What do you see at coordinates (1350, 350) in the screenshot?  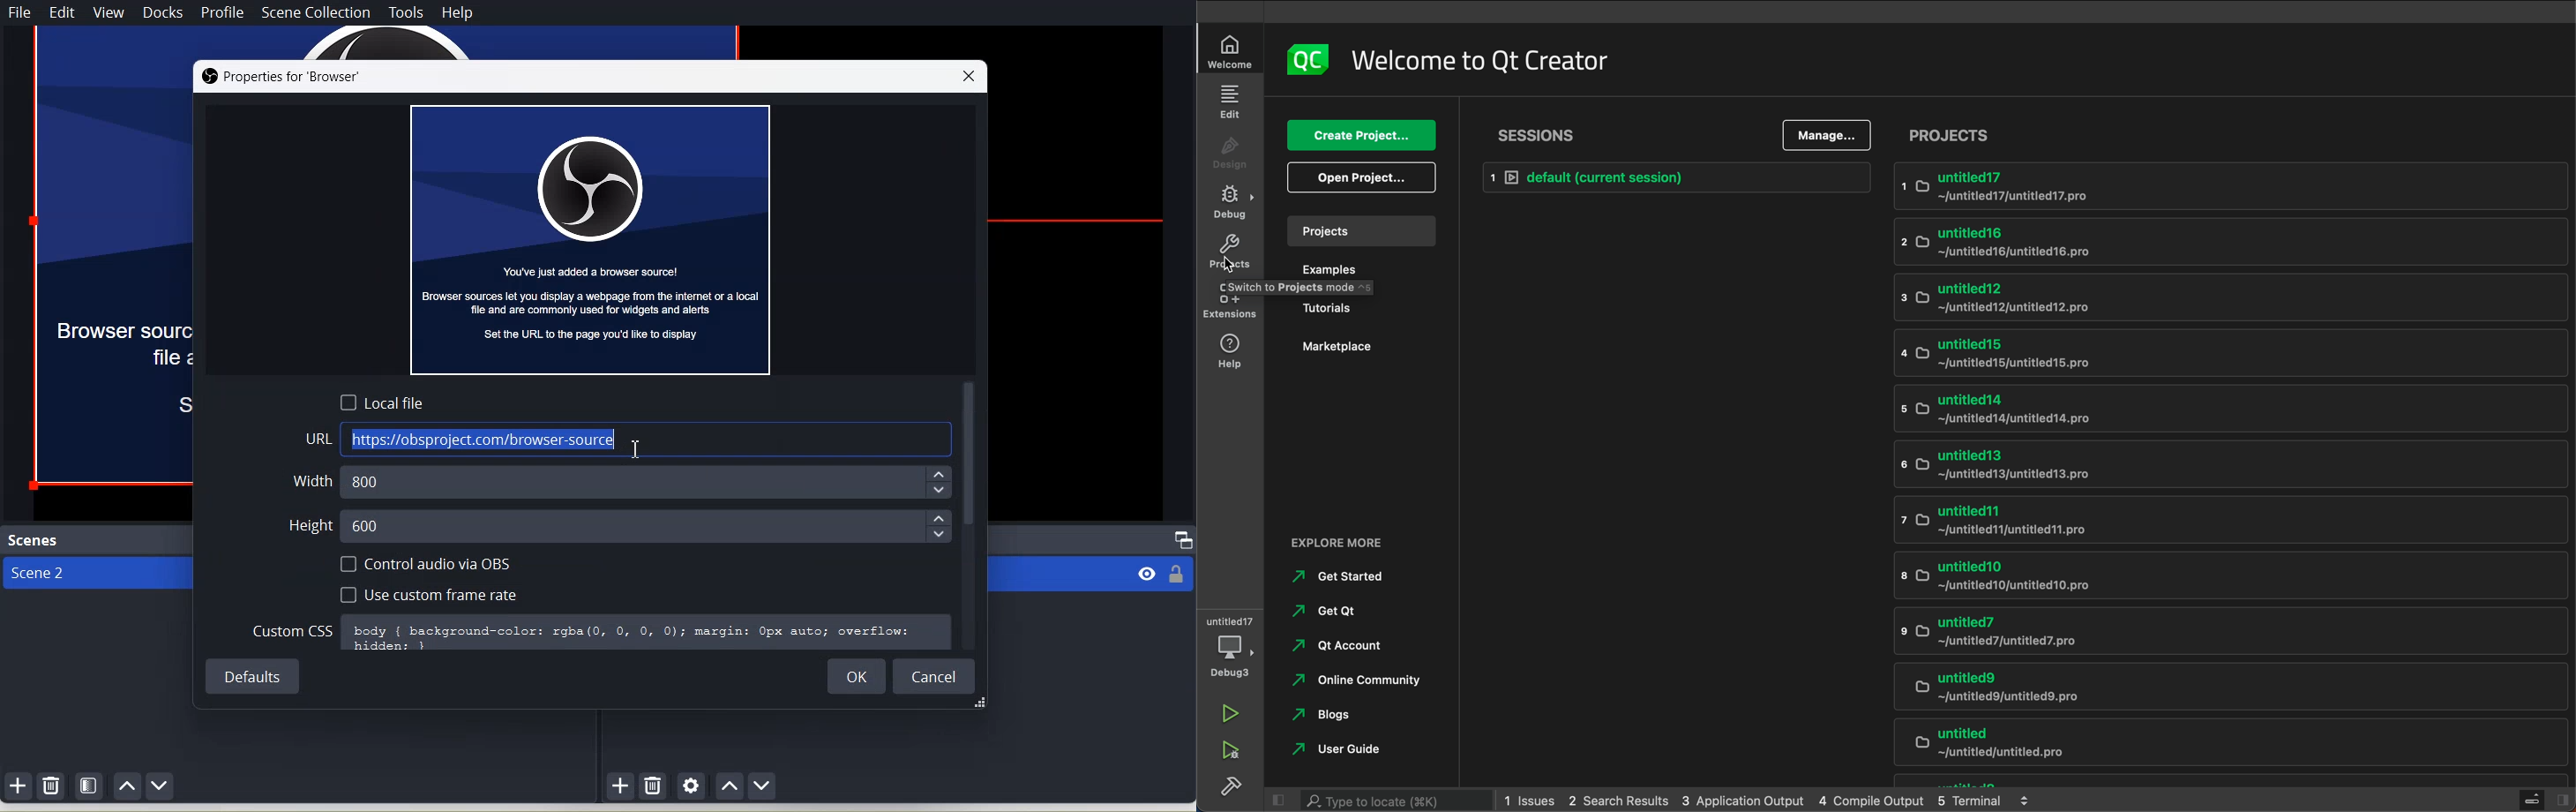 I see `Marketplaces ` at bounding box center [1350, 350].